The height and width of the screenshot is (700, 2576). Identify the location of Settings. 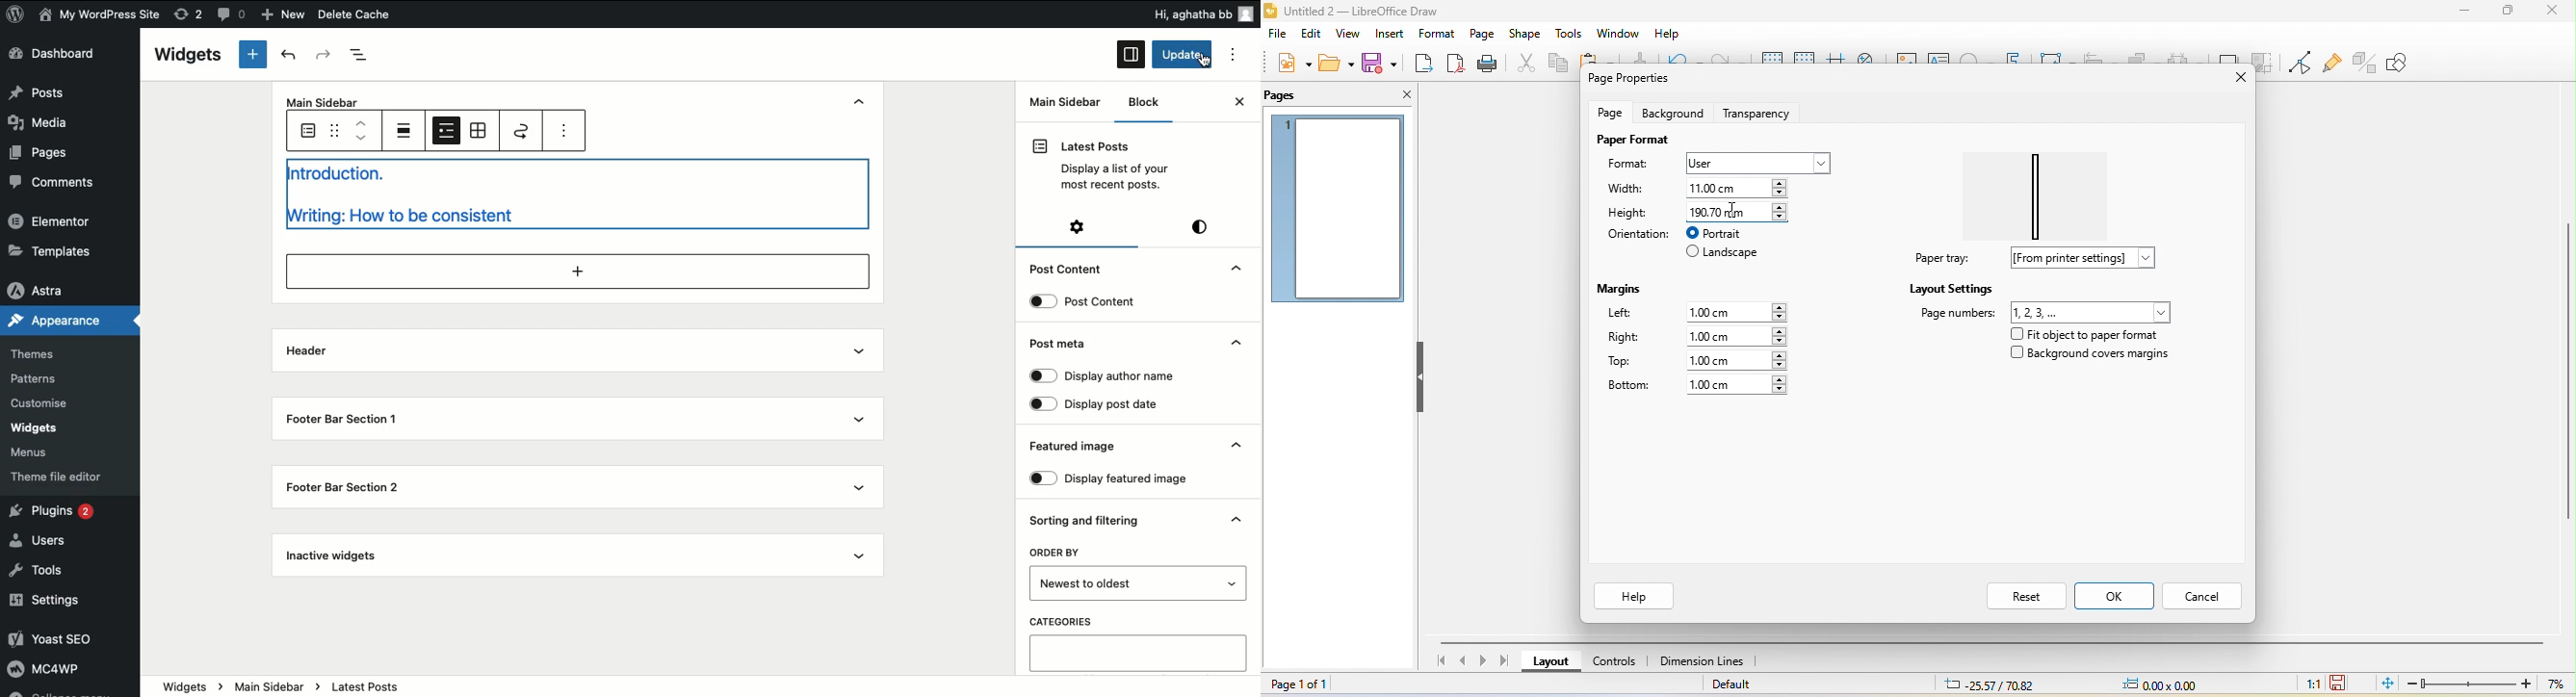
(1083, 228).